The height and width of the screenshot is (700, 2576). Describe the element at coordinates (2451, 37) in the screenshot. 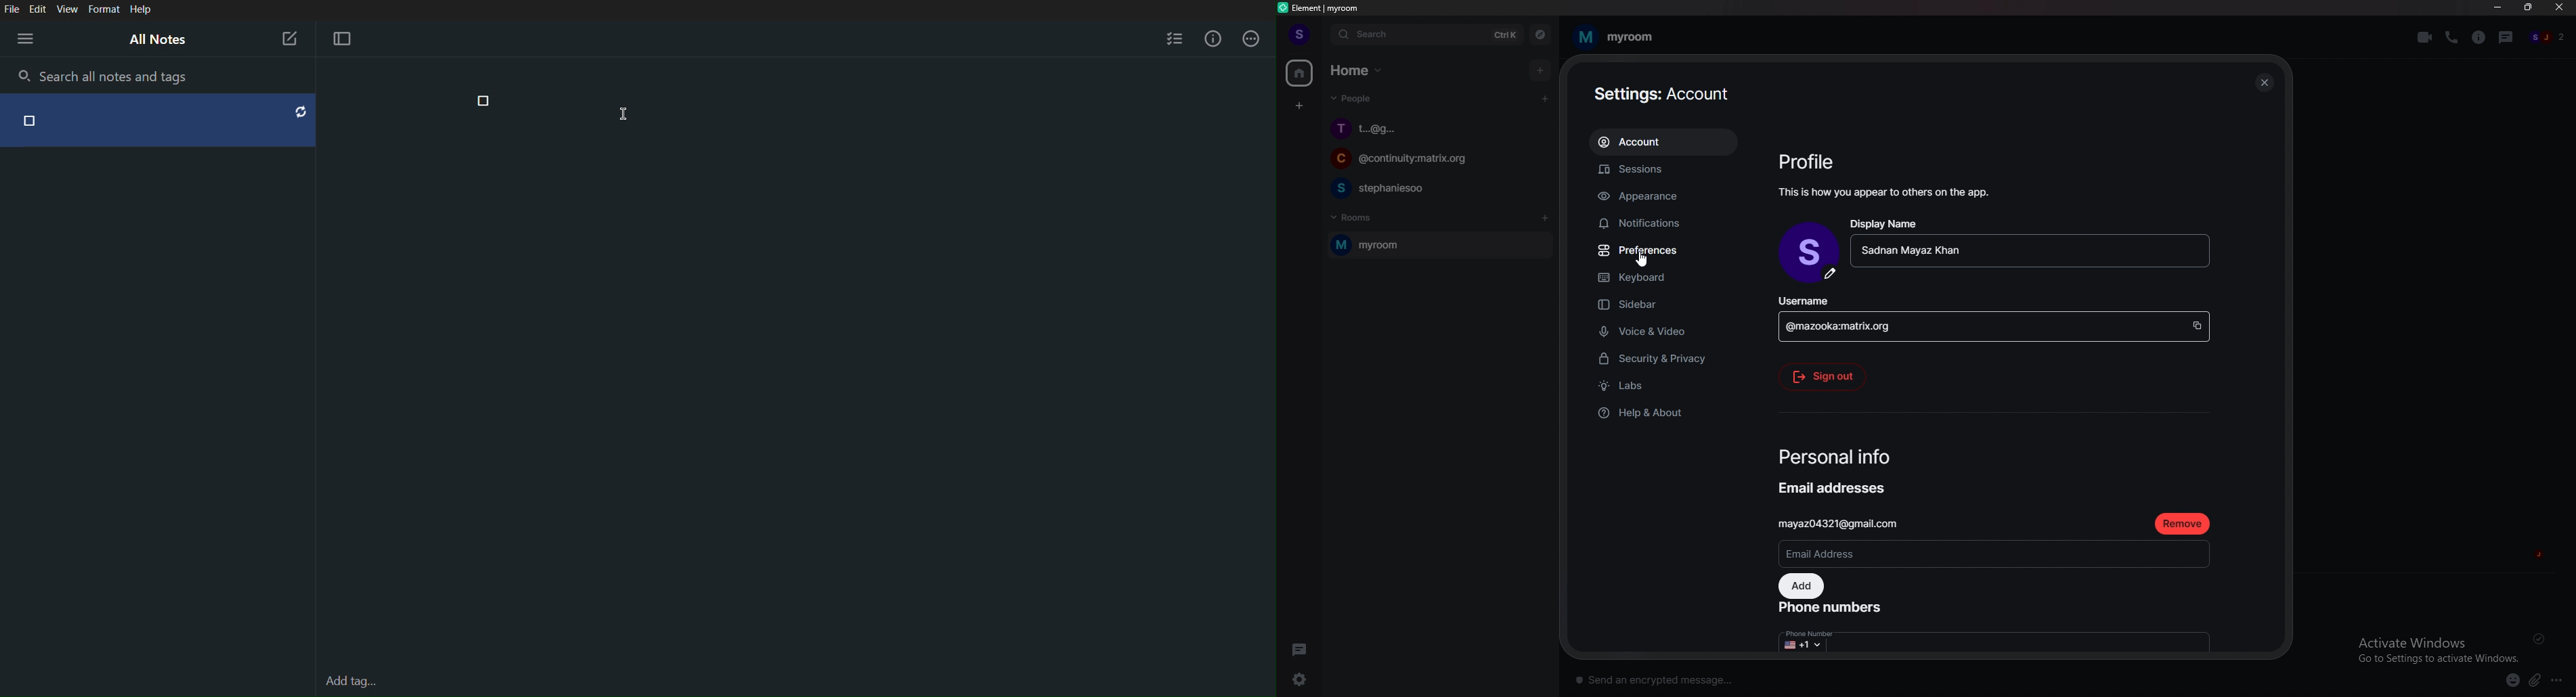

I see `voice call` at that location.